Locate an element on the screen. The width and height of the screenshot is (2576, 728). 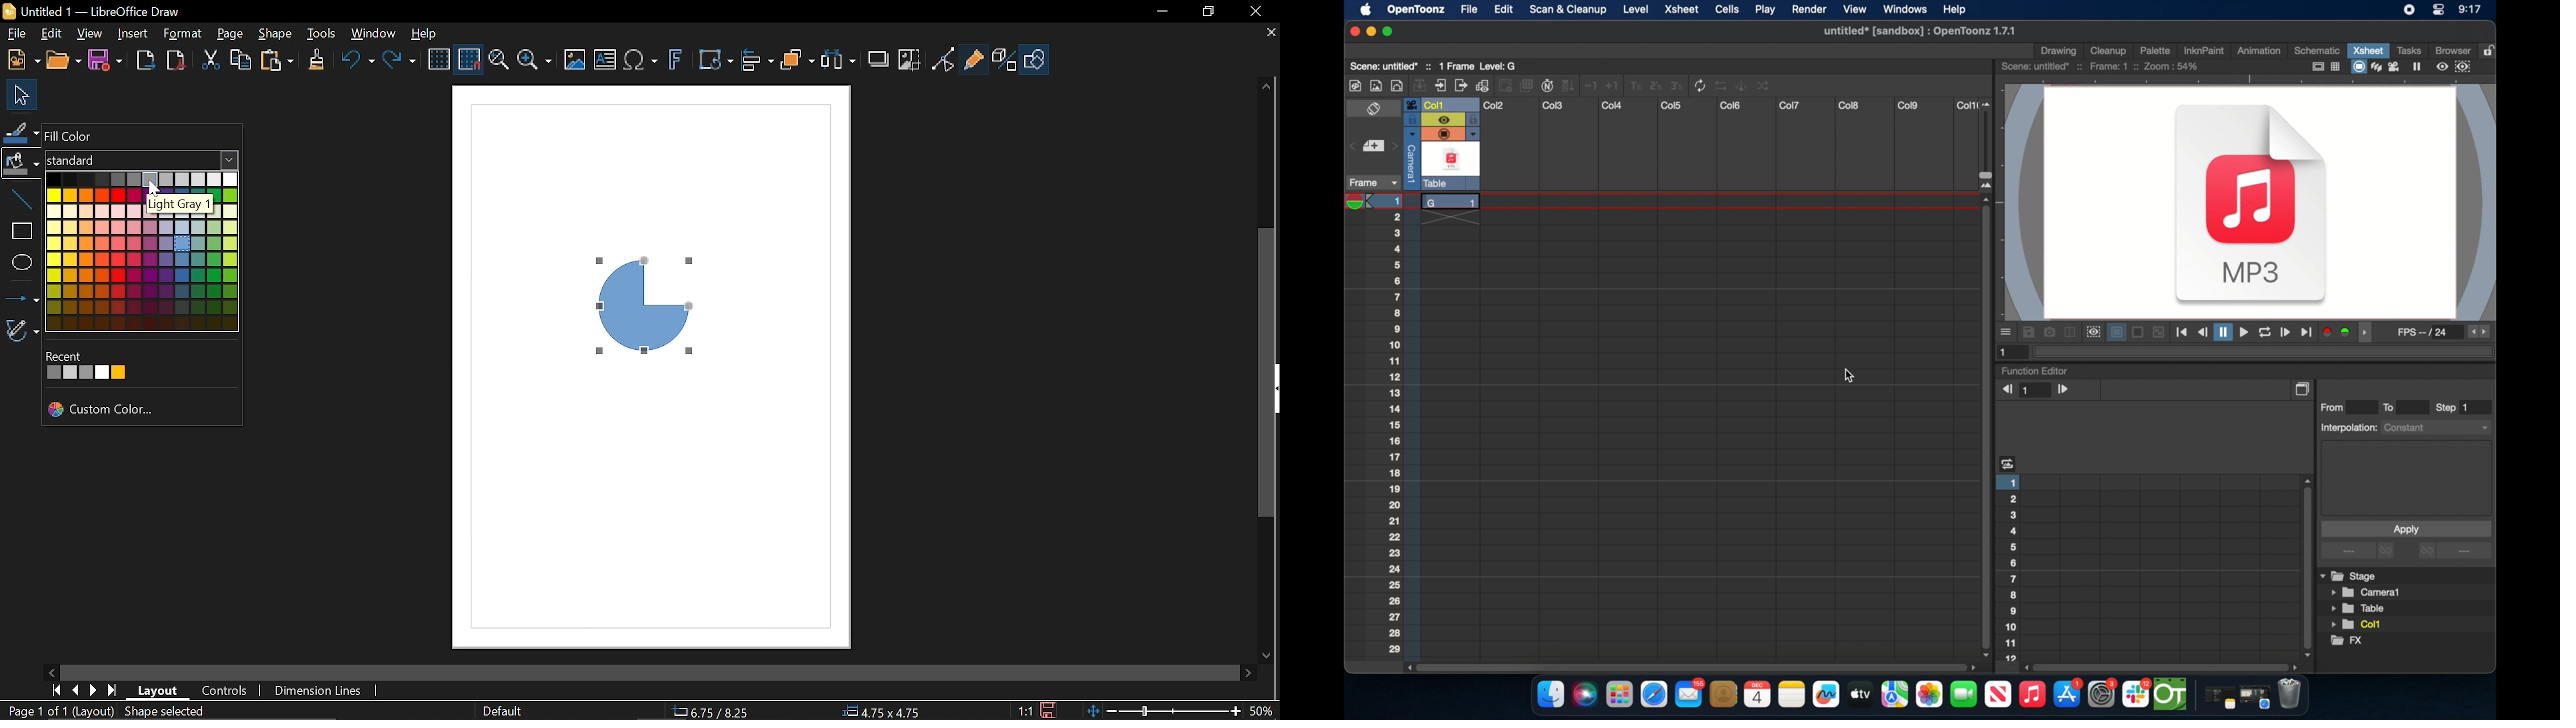
Insert image is located at coordinates (604, 59).